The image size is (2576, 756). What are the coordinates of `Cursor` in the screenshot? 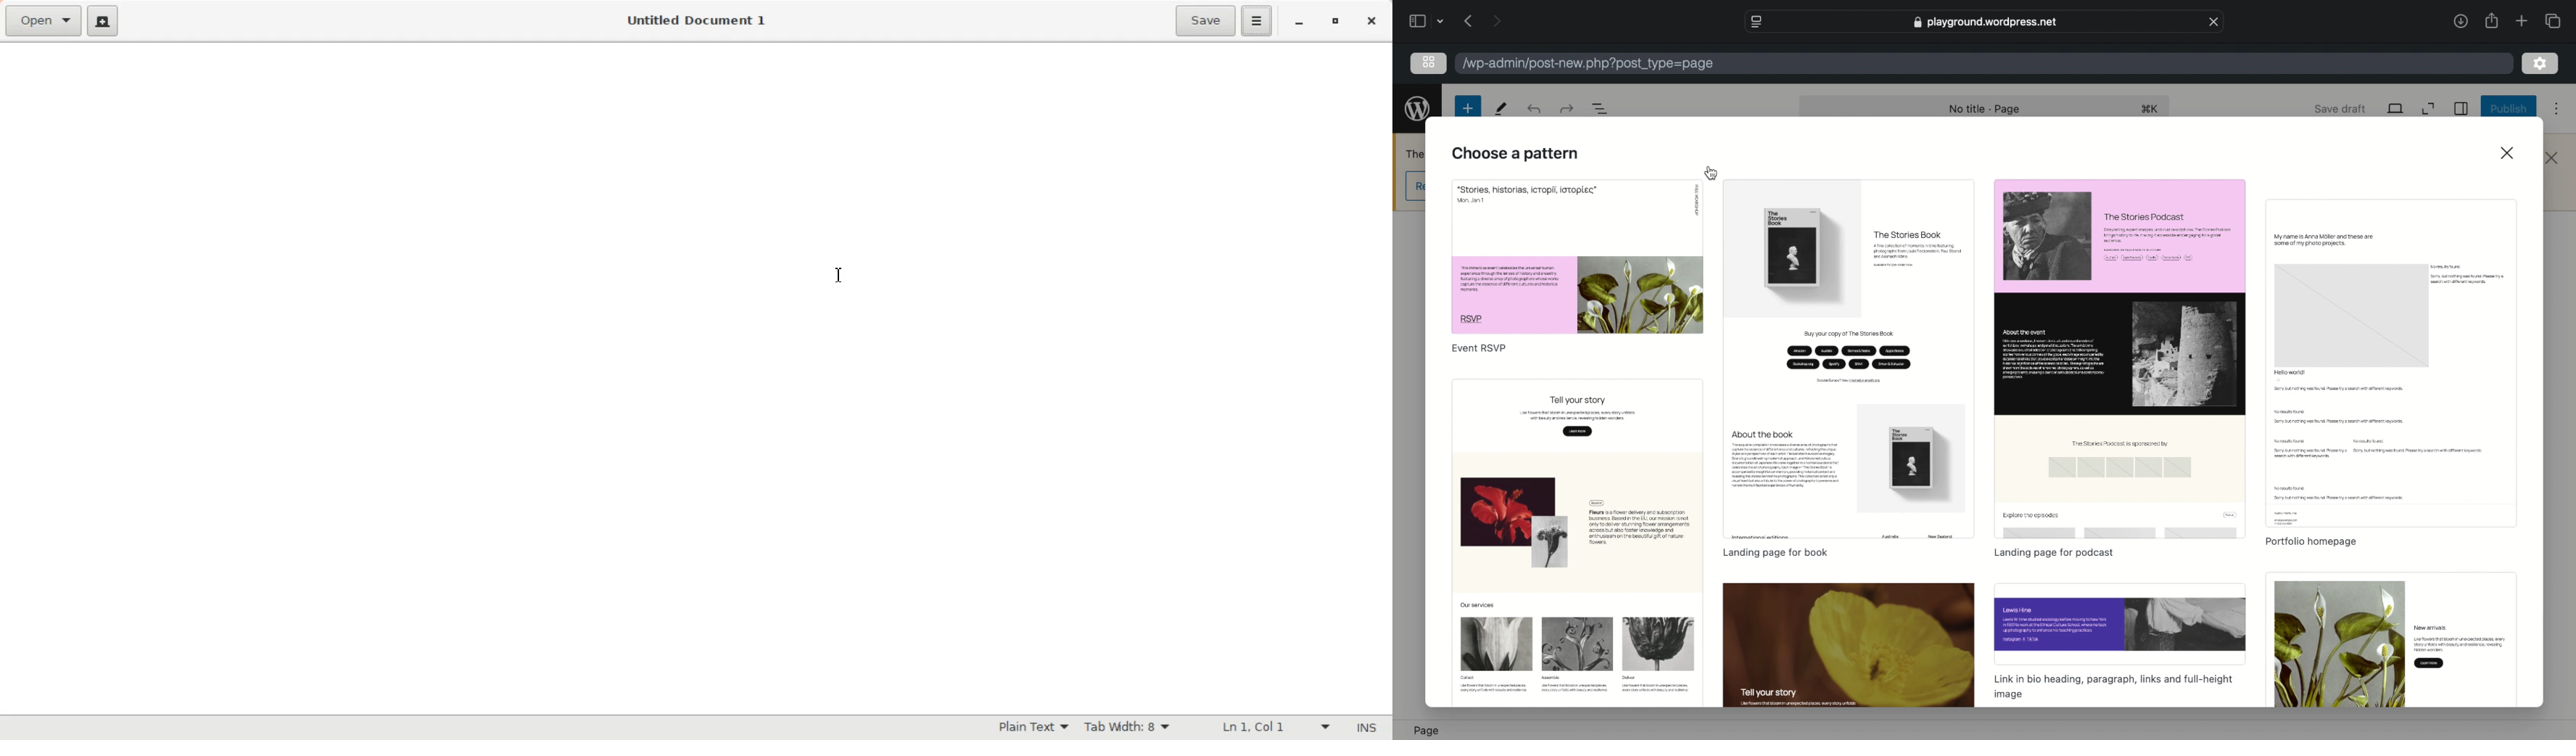 It's located at (838, 276).